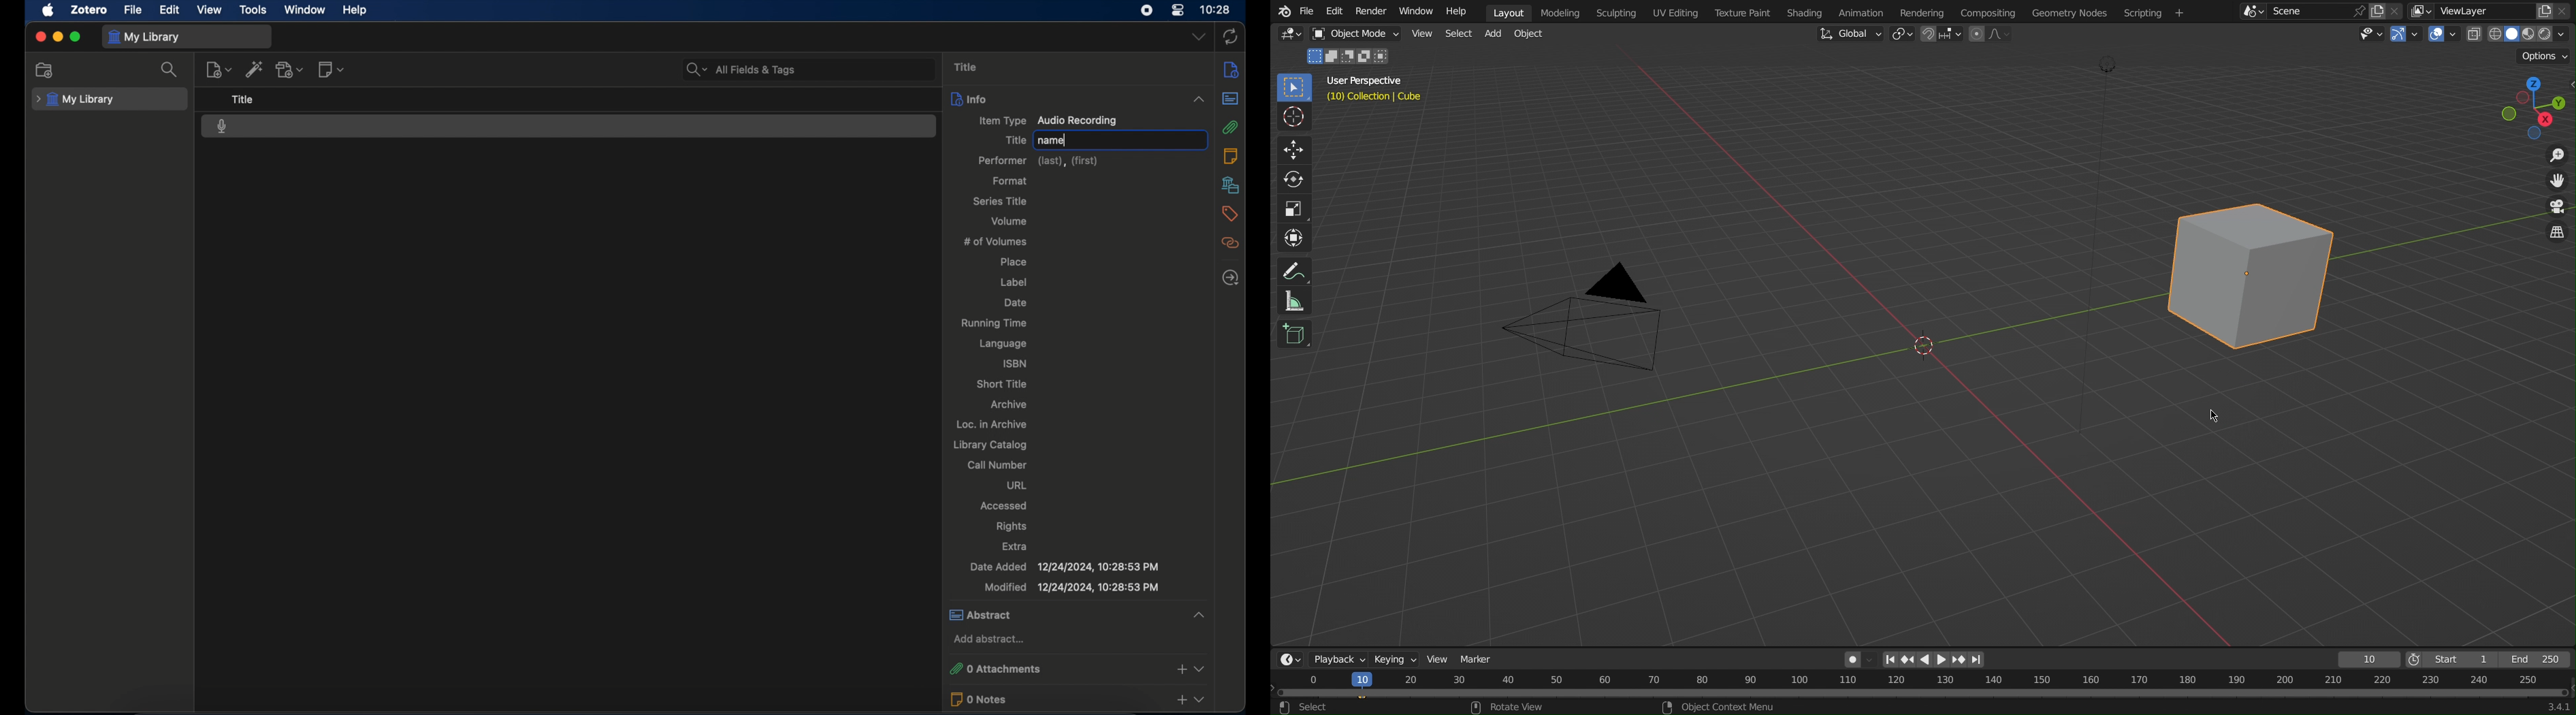 This screenshot has width=2576, height=728. What do you see at coordinates (1675, 12) in the screenshot?
I see `UV Editing` at bounding box center [1675, 12].